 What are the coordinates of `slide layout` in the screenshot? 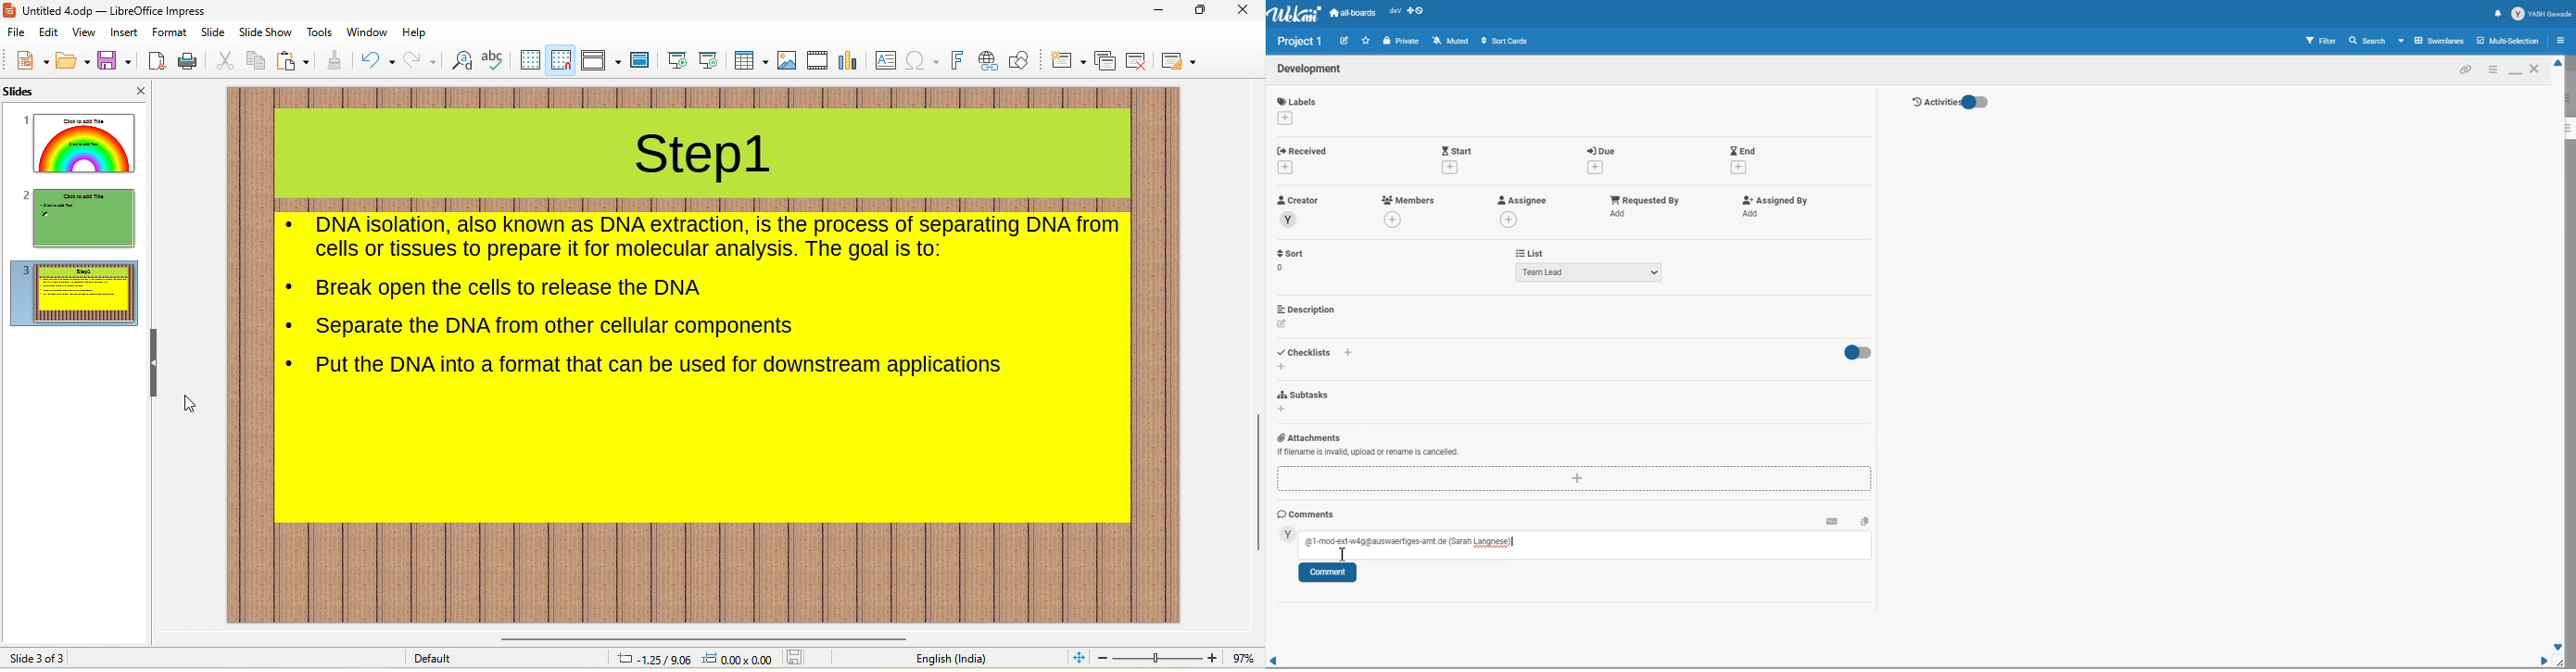 It's located at (1182, 60).